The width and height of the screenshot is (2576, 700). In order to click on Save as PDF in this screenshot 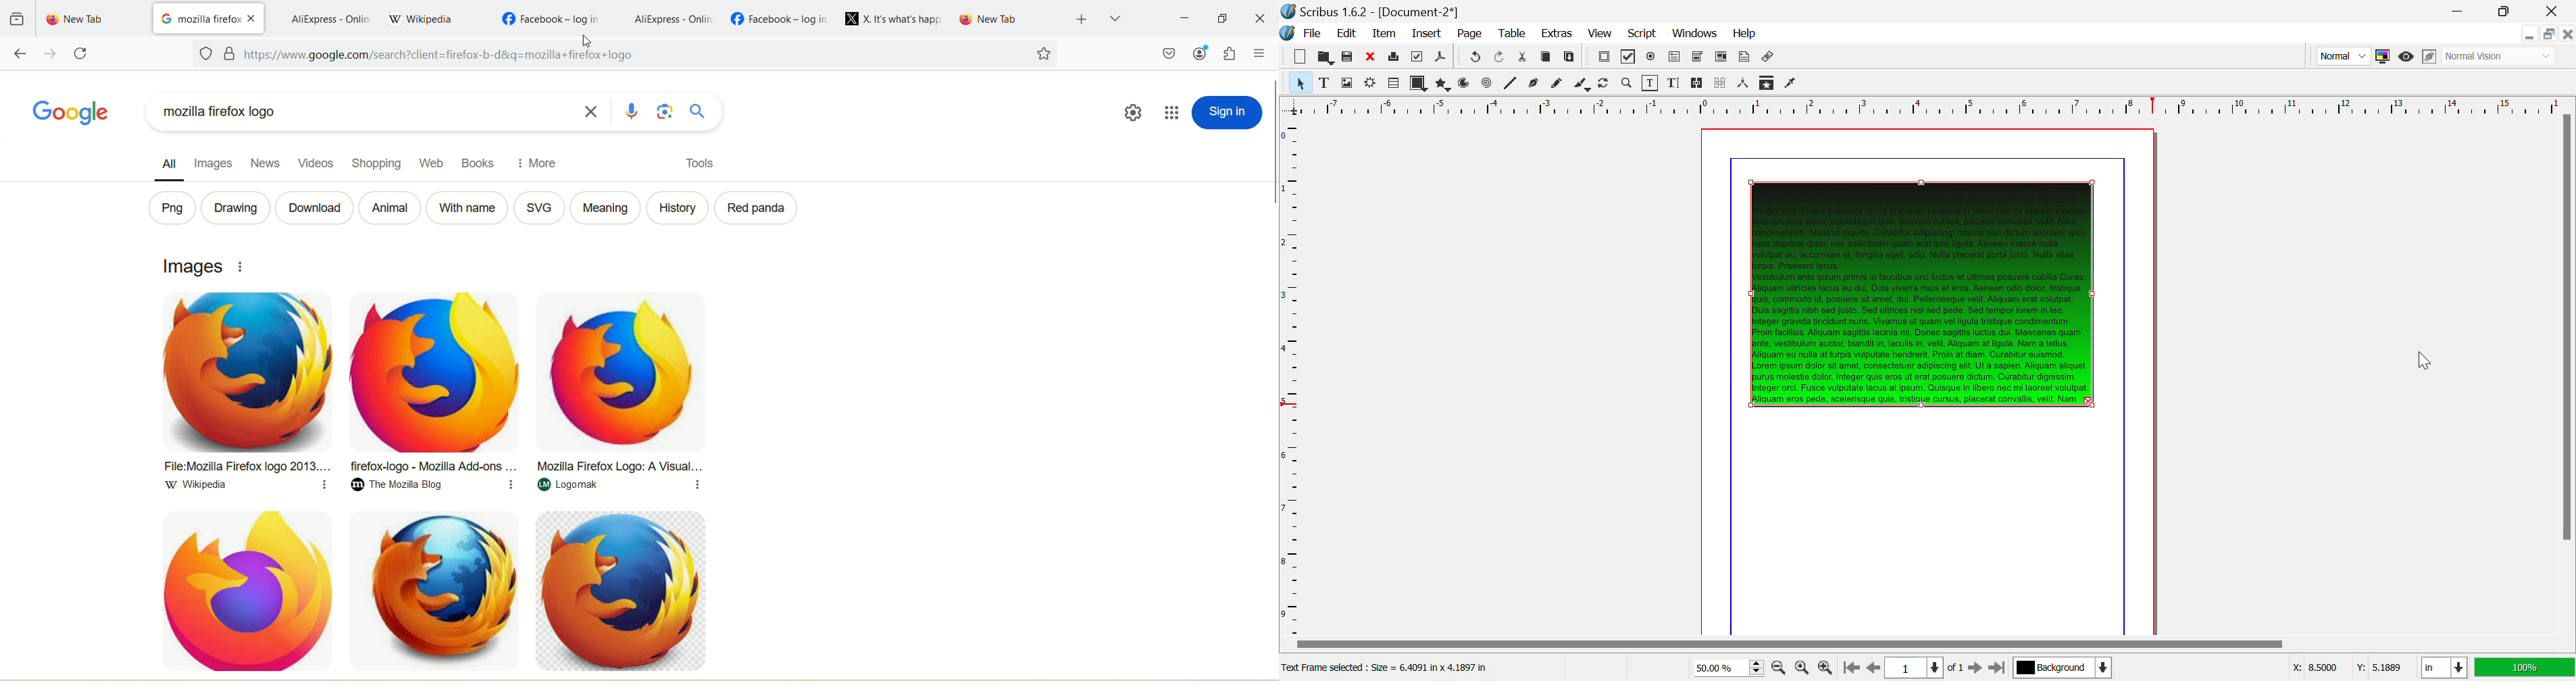, I will do `click(1441, 58)`.